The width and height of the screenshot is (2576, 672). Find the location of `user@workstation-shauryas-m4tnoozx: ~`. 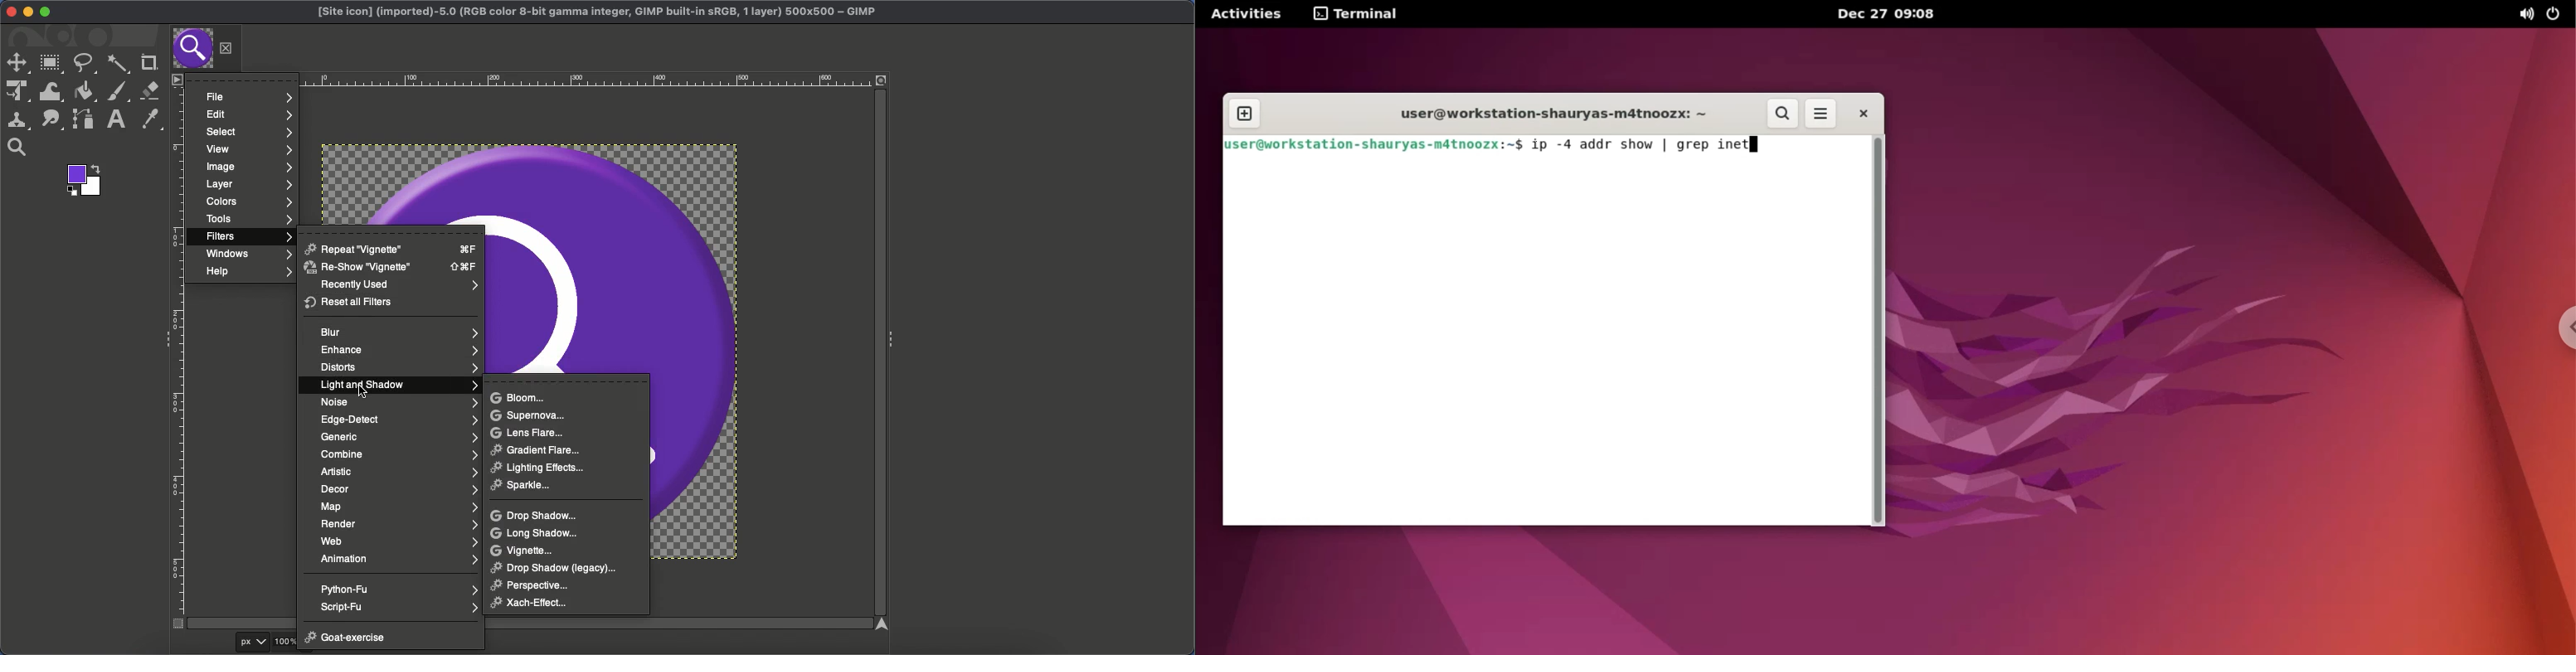

user@workstation-shauryas-m4tnoozx: ~ is located at coordinates (1546, 114).